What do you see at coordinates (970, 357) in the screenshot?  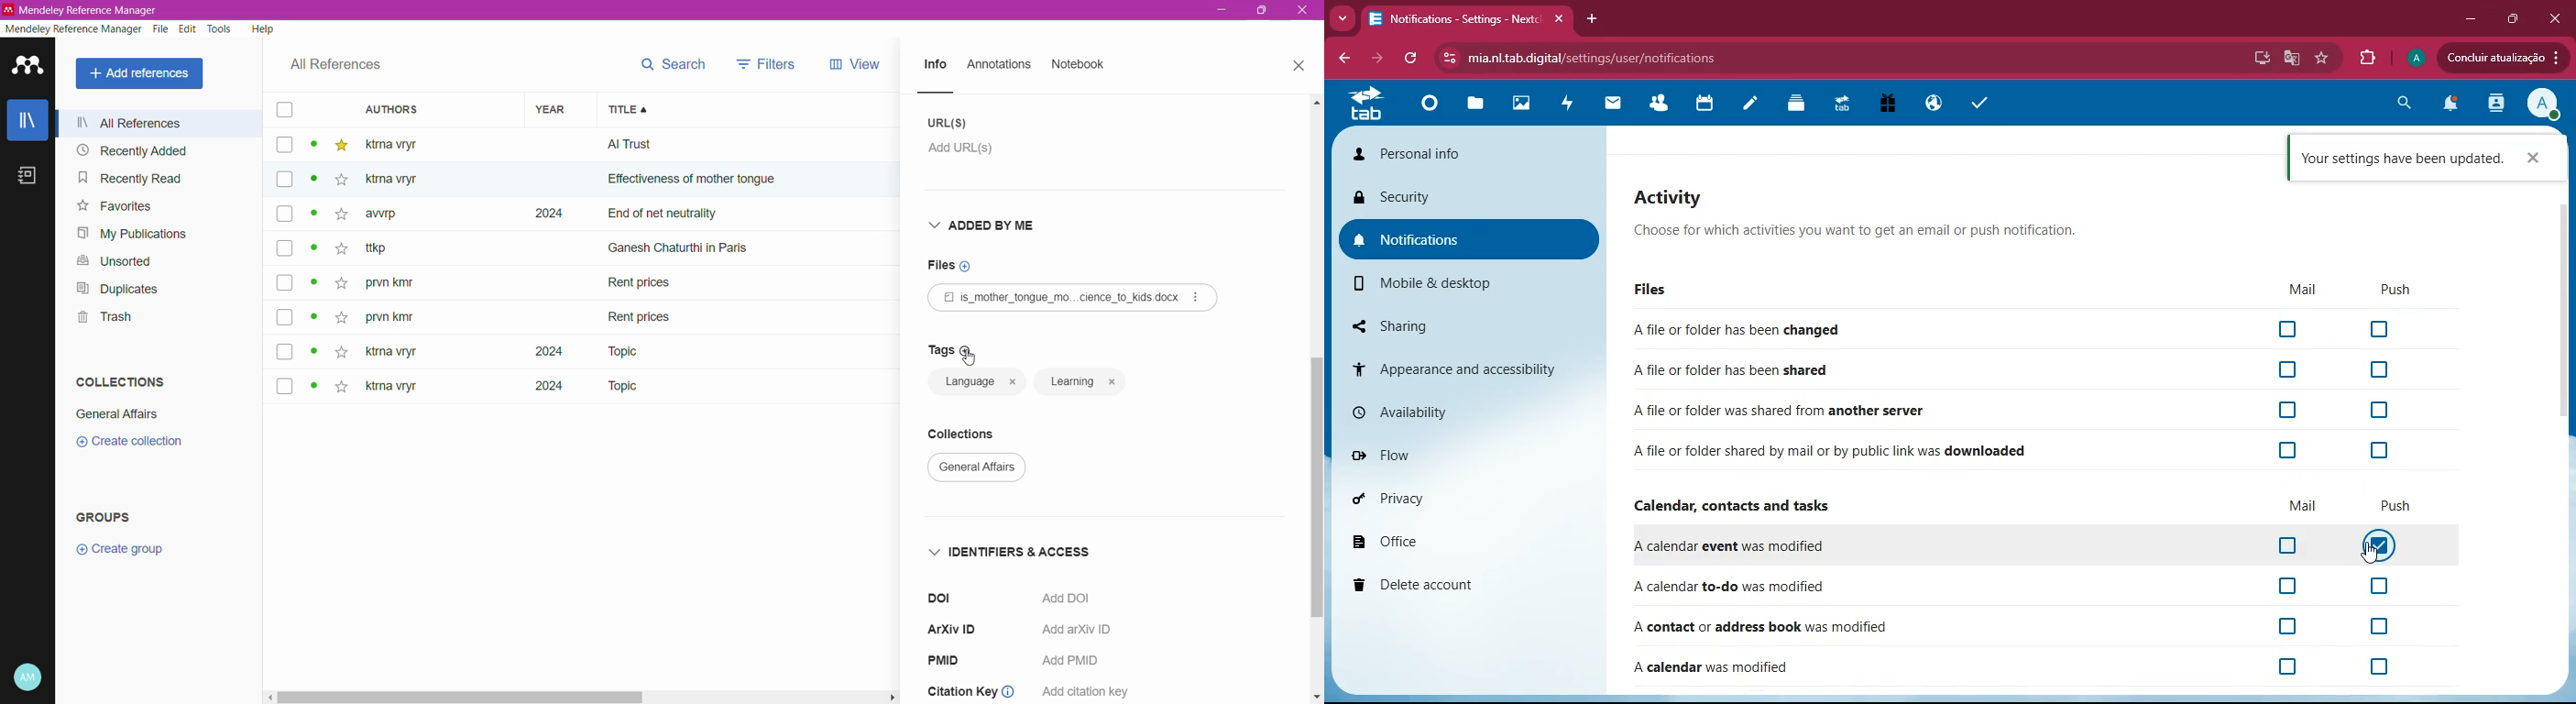 I see `Cursor` at bounding box center [970, 357].